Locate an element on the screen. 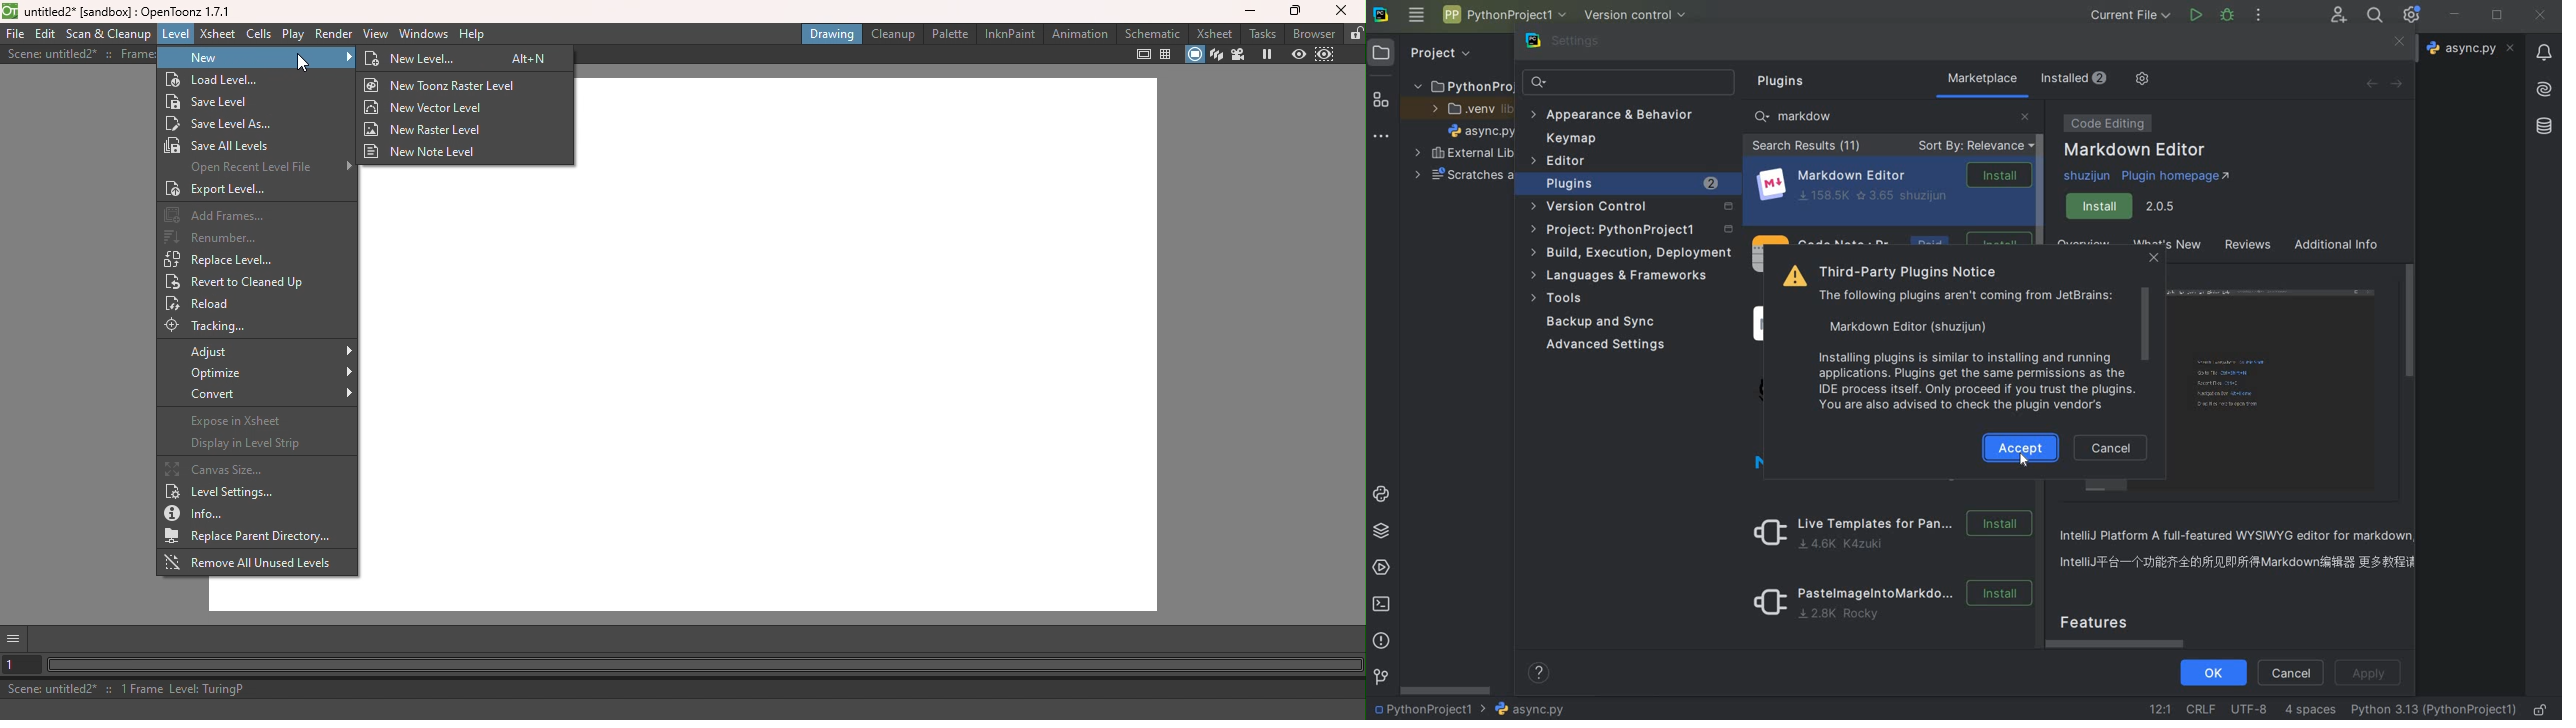  search everywhere is located at coordinates (2376, 15).